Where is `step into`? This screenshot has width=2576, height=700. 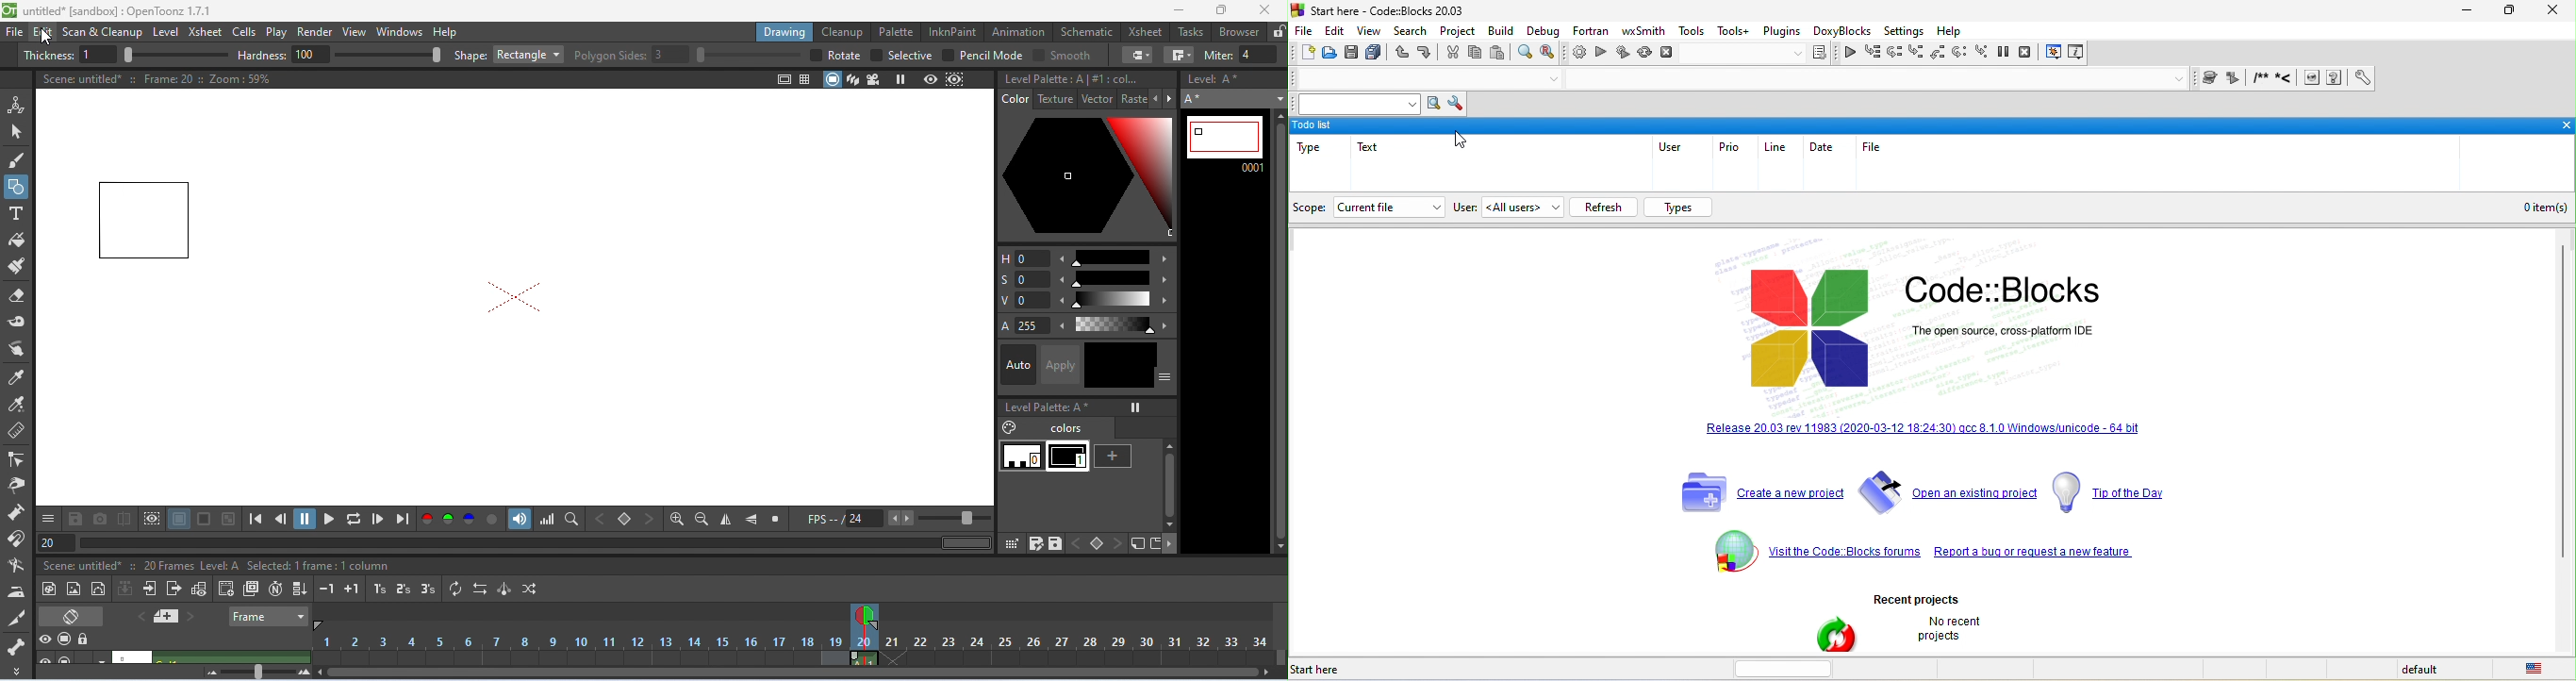
step into is located at coordinates (1916, 53).